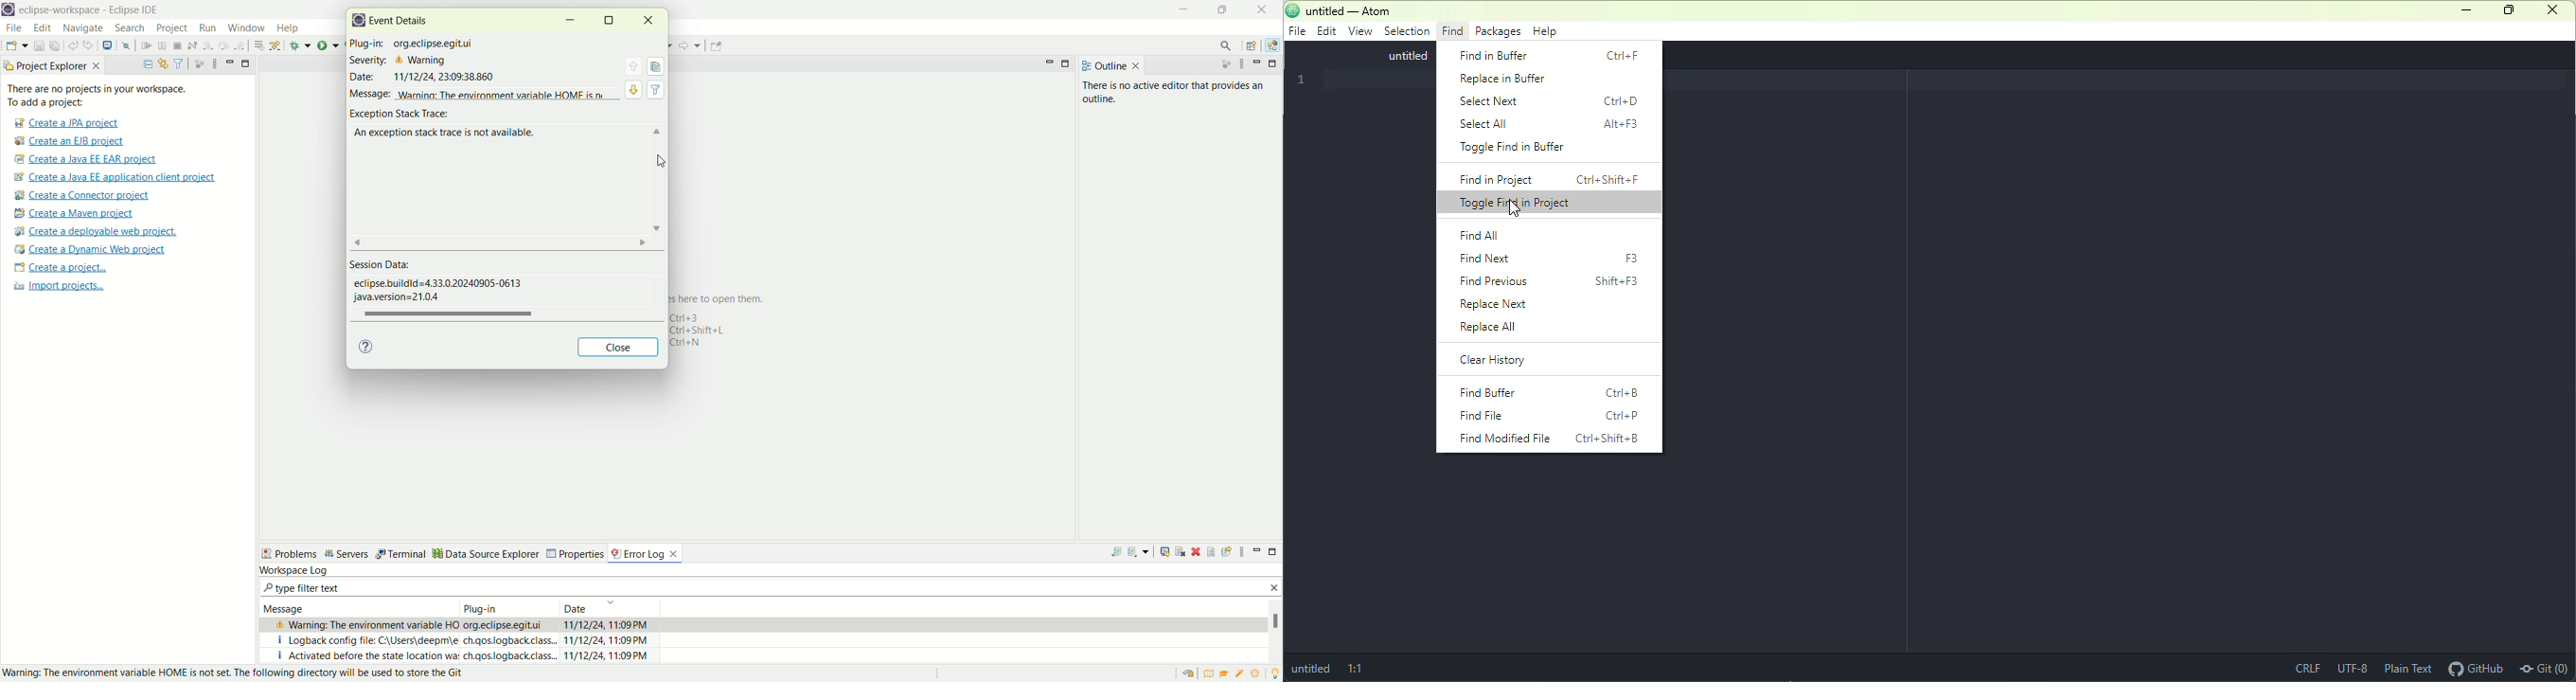 This screenshot has height=700, width=2576. I want to click on 1, so click(1304, 79).